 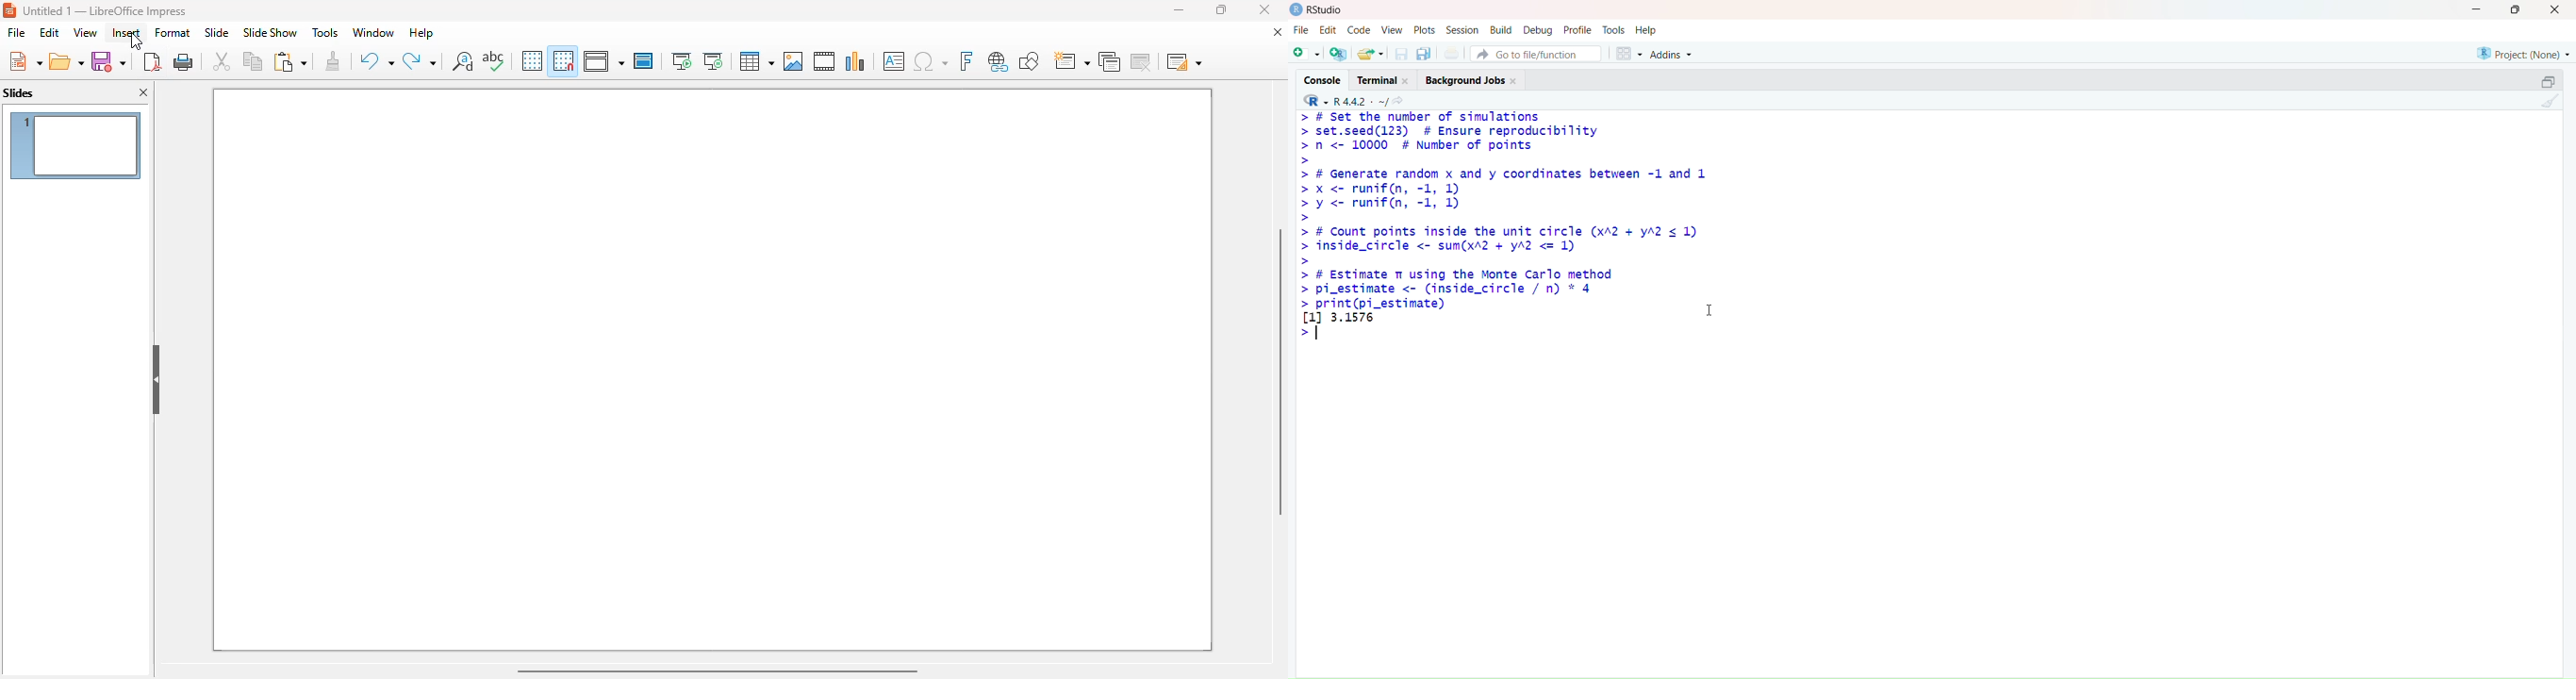 What do you see at coordinates (1399, 52) in the screenshot?
I see `Save current document (Ctrl + S)` at bounding box center [1399, 52].